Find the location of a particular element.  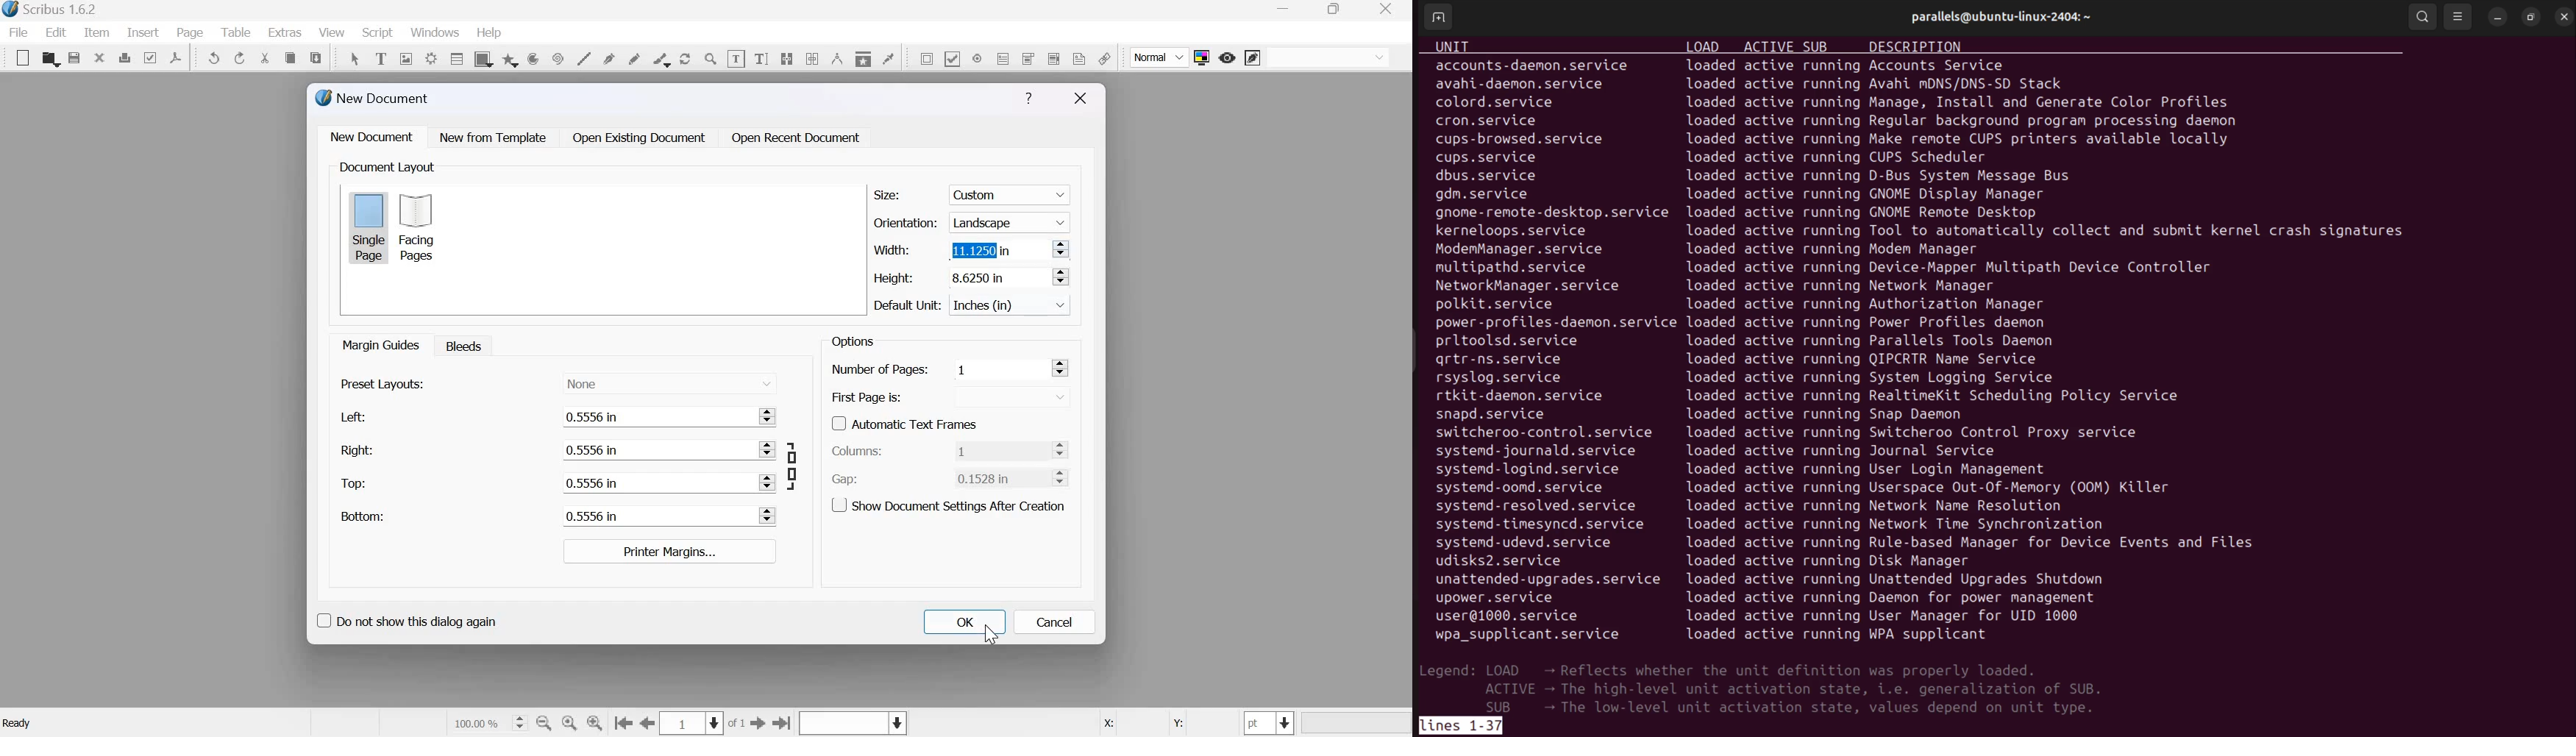

PDF text field is located at coordinates (1003, 57).